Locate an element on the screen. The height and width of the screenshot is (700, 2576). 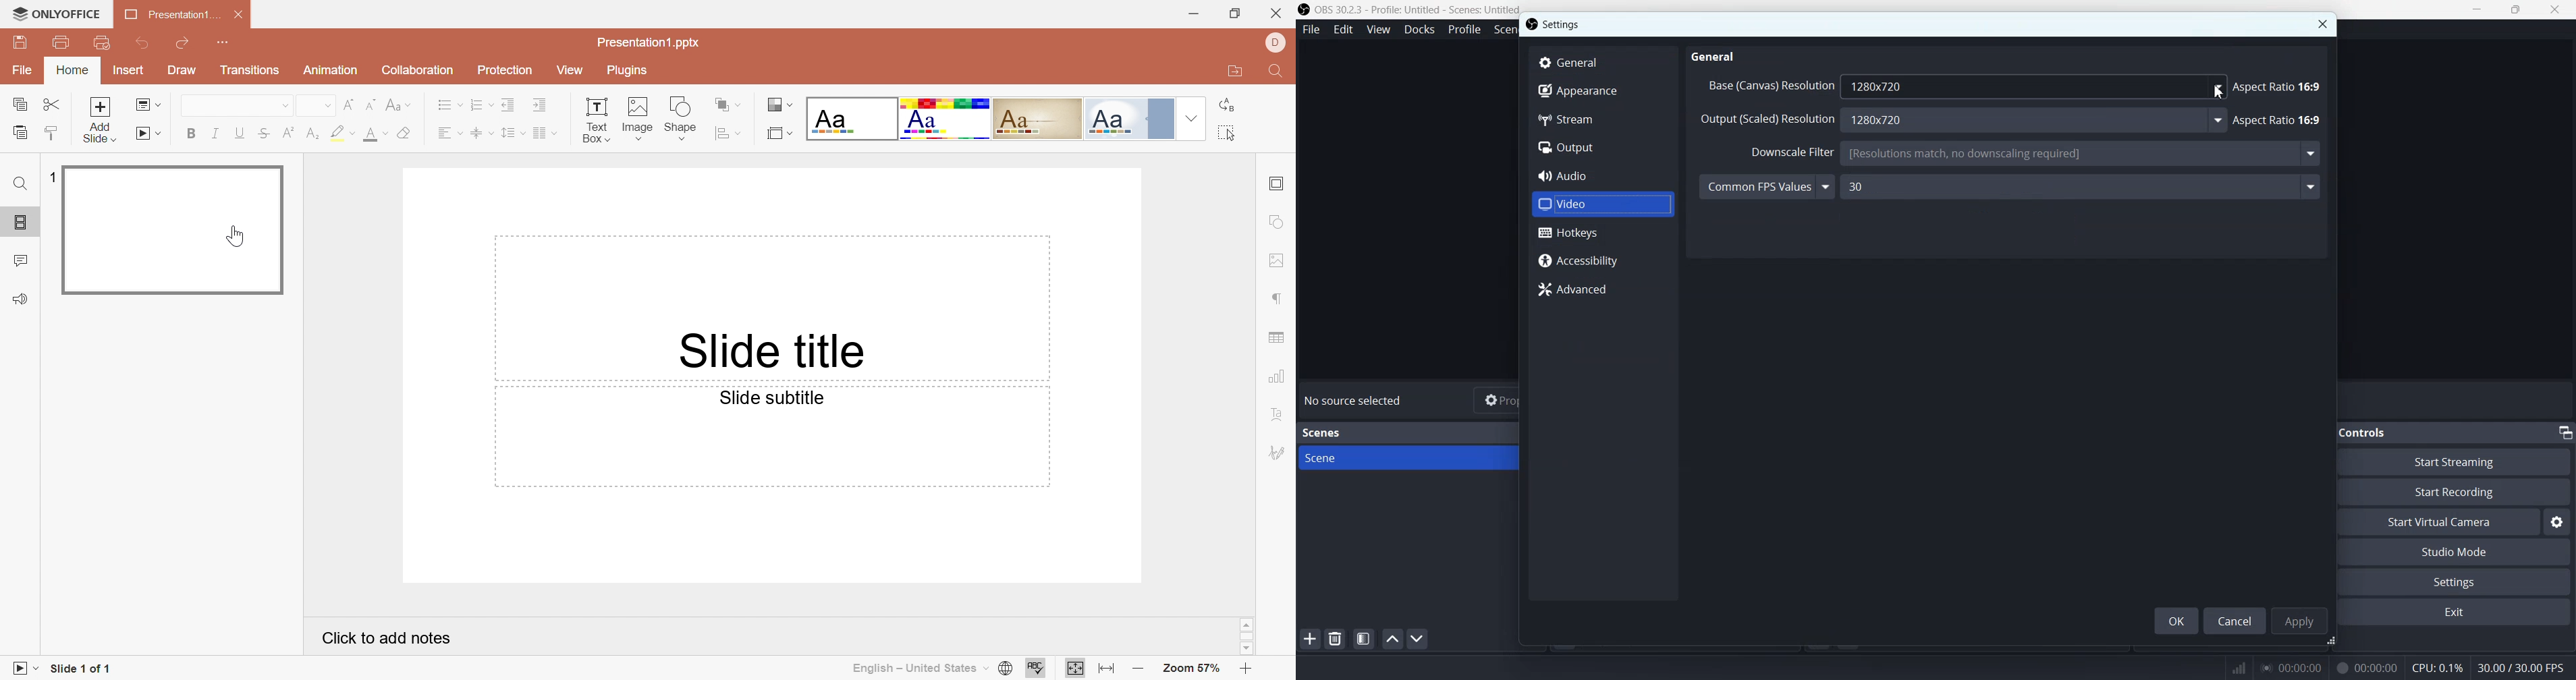
DELL is located at coordinates (1278, 42).